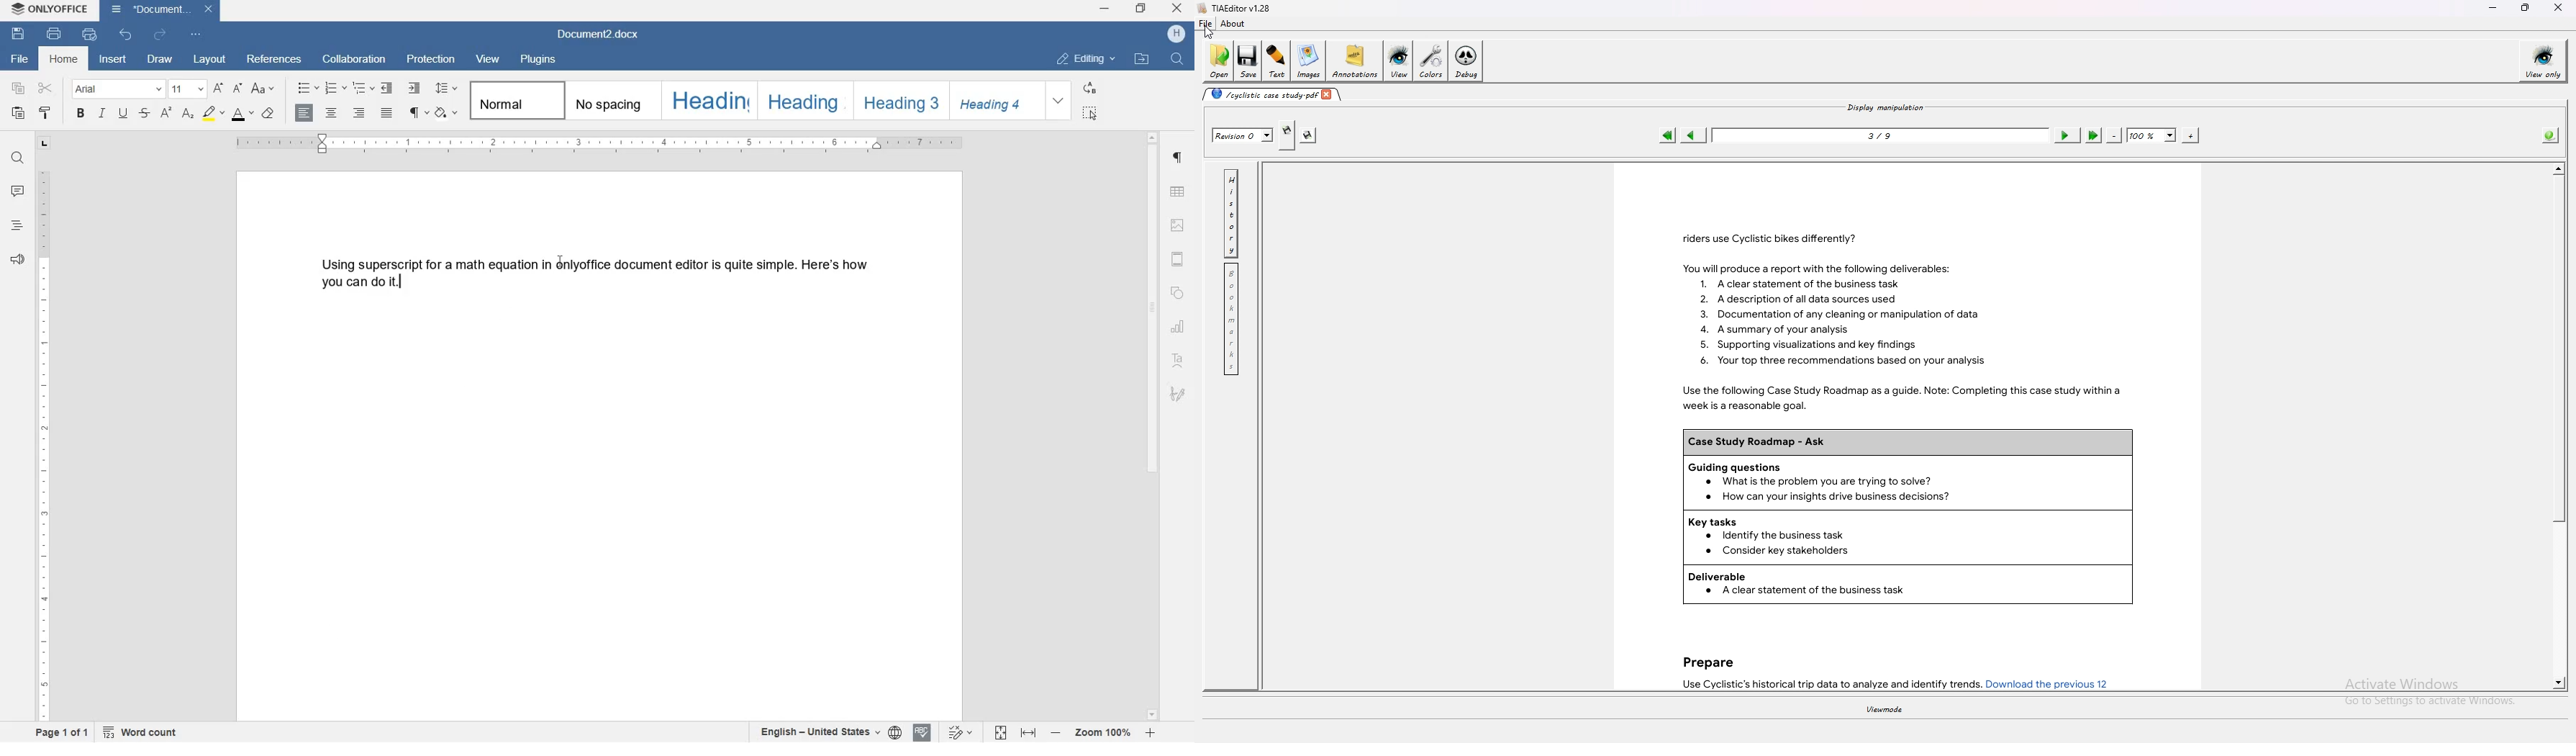 The image size is (2576, 756). I want to click on header & footer, so click(1180, 260).